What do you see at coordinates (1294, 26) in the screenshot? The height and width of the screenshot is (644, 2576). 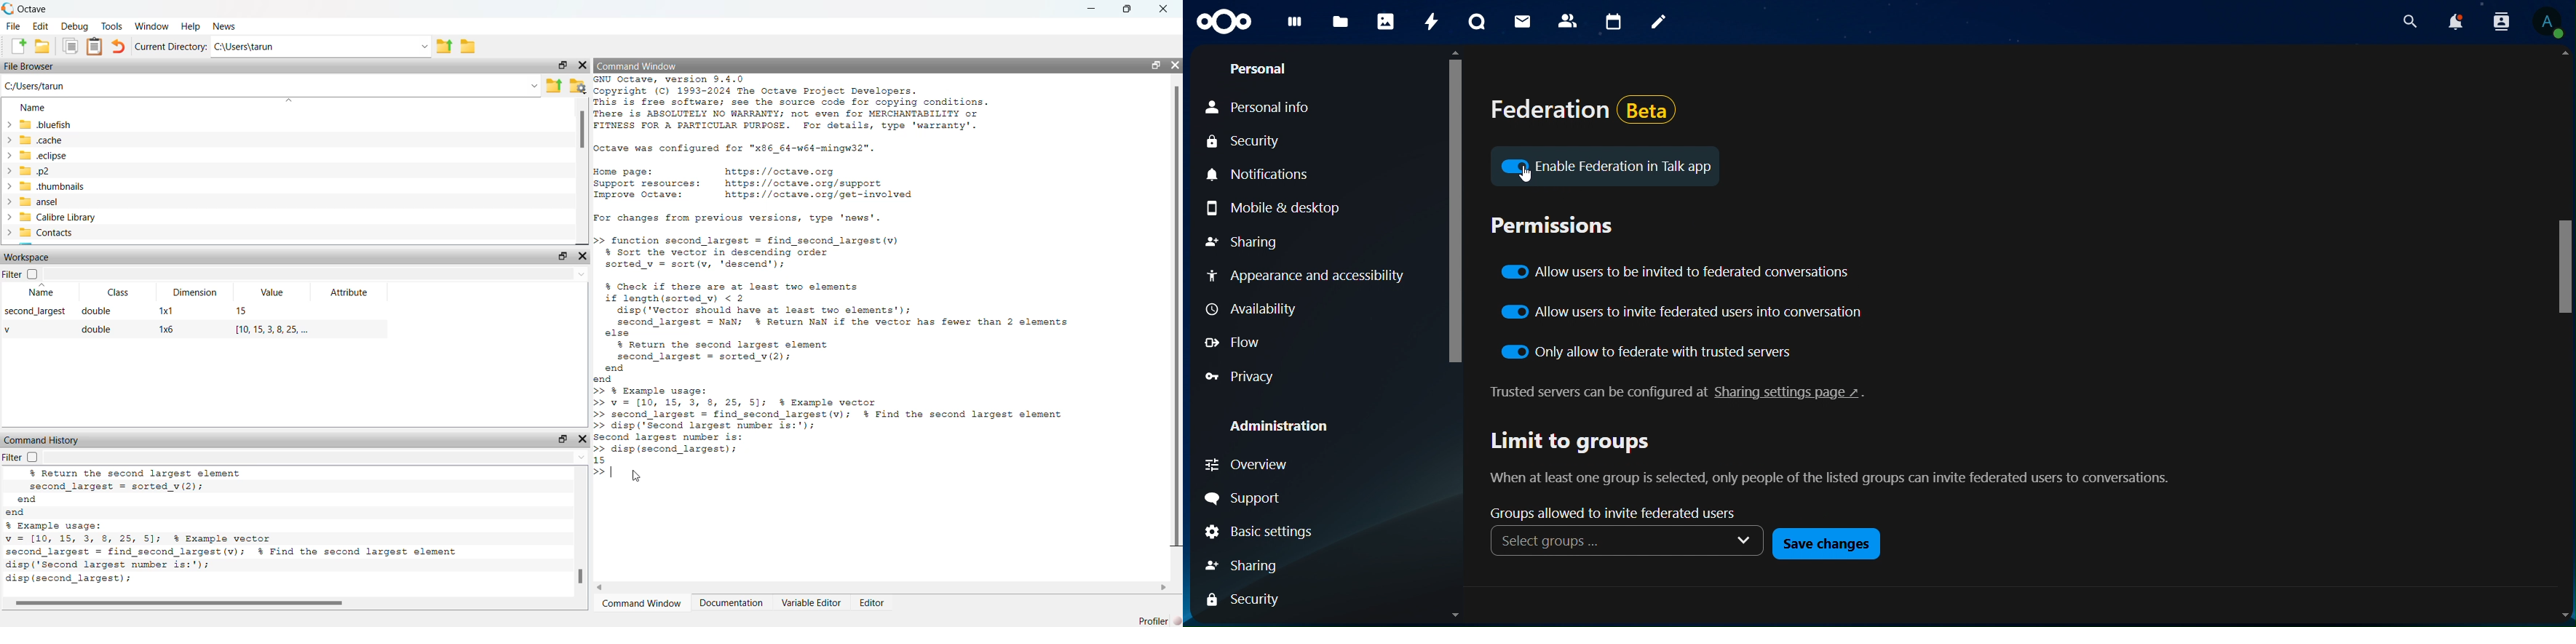 I see `dashboard` at bounding box center [1294, 26].